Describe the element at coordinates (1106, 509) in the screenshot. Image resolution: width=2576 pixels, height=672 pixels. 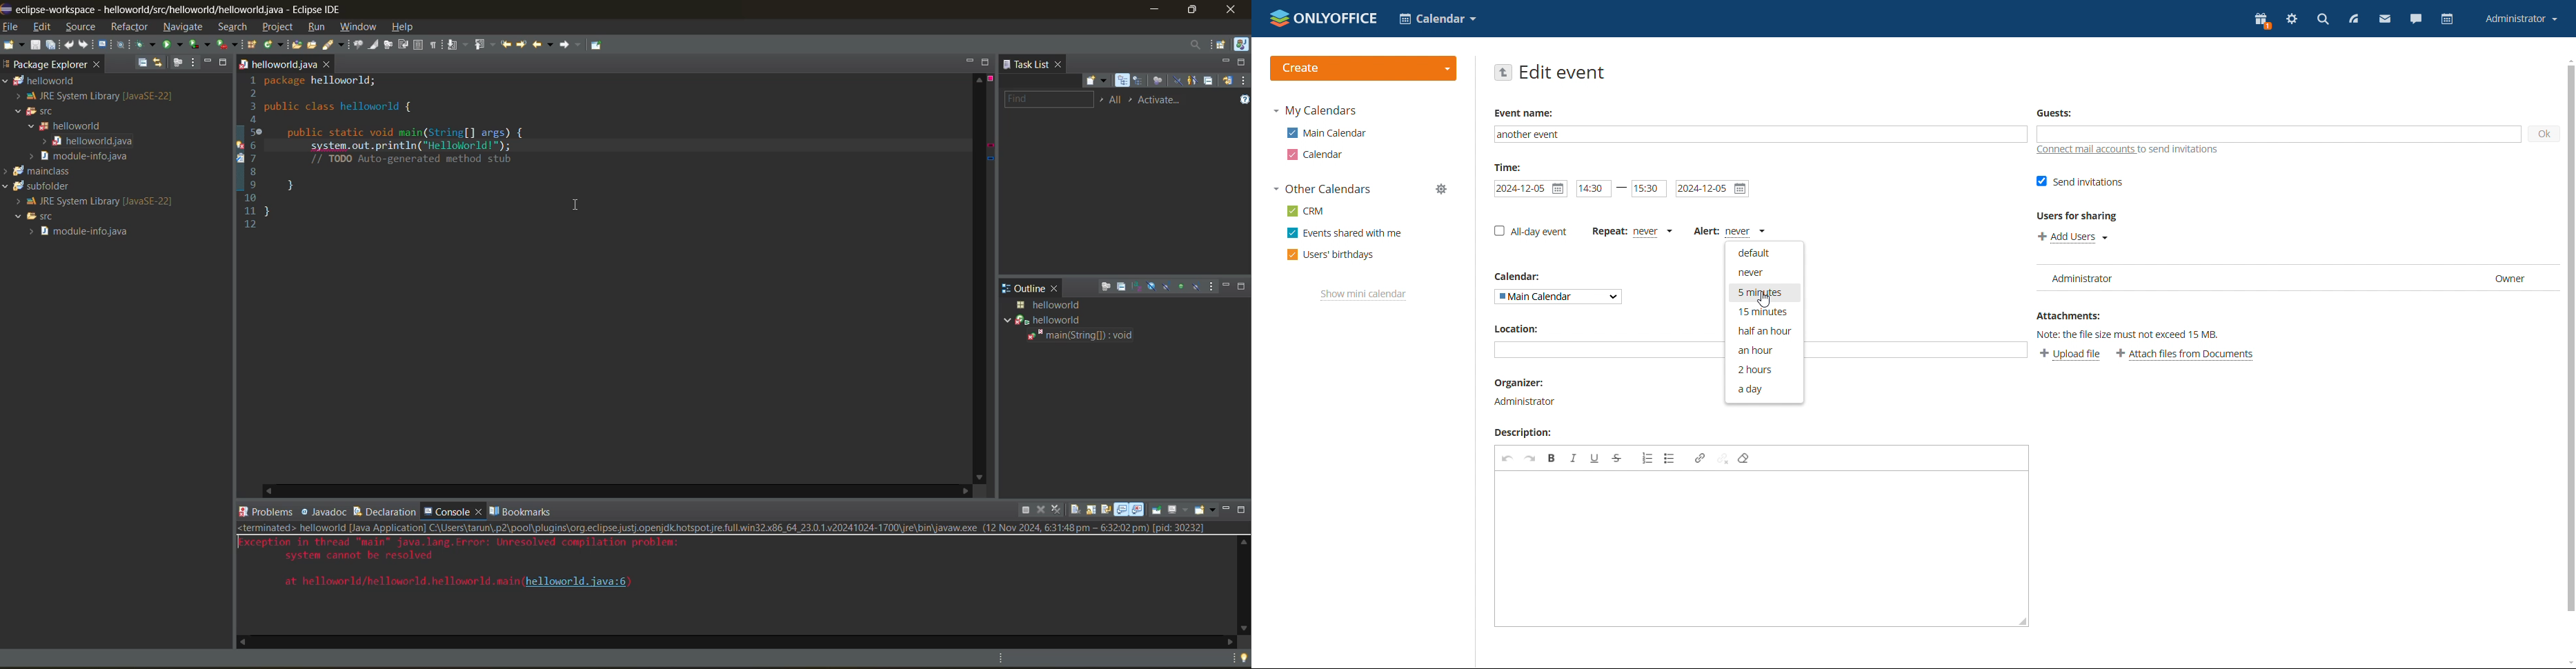
I see `word wrap` at that location.